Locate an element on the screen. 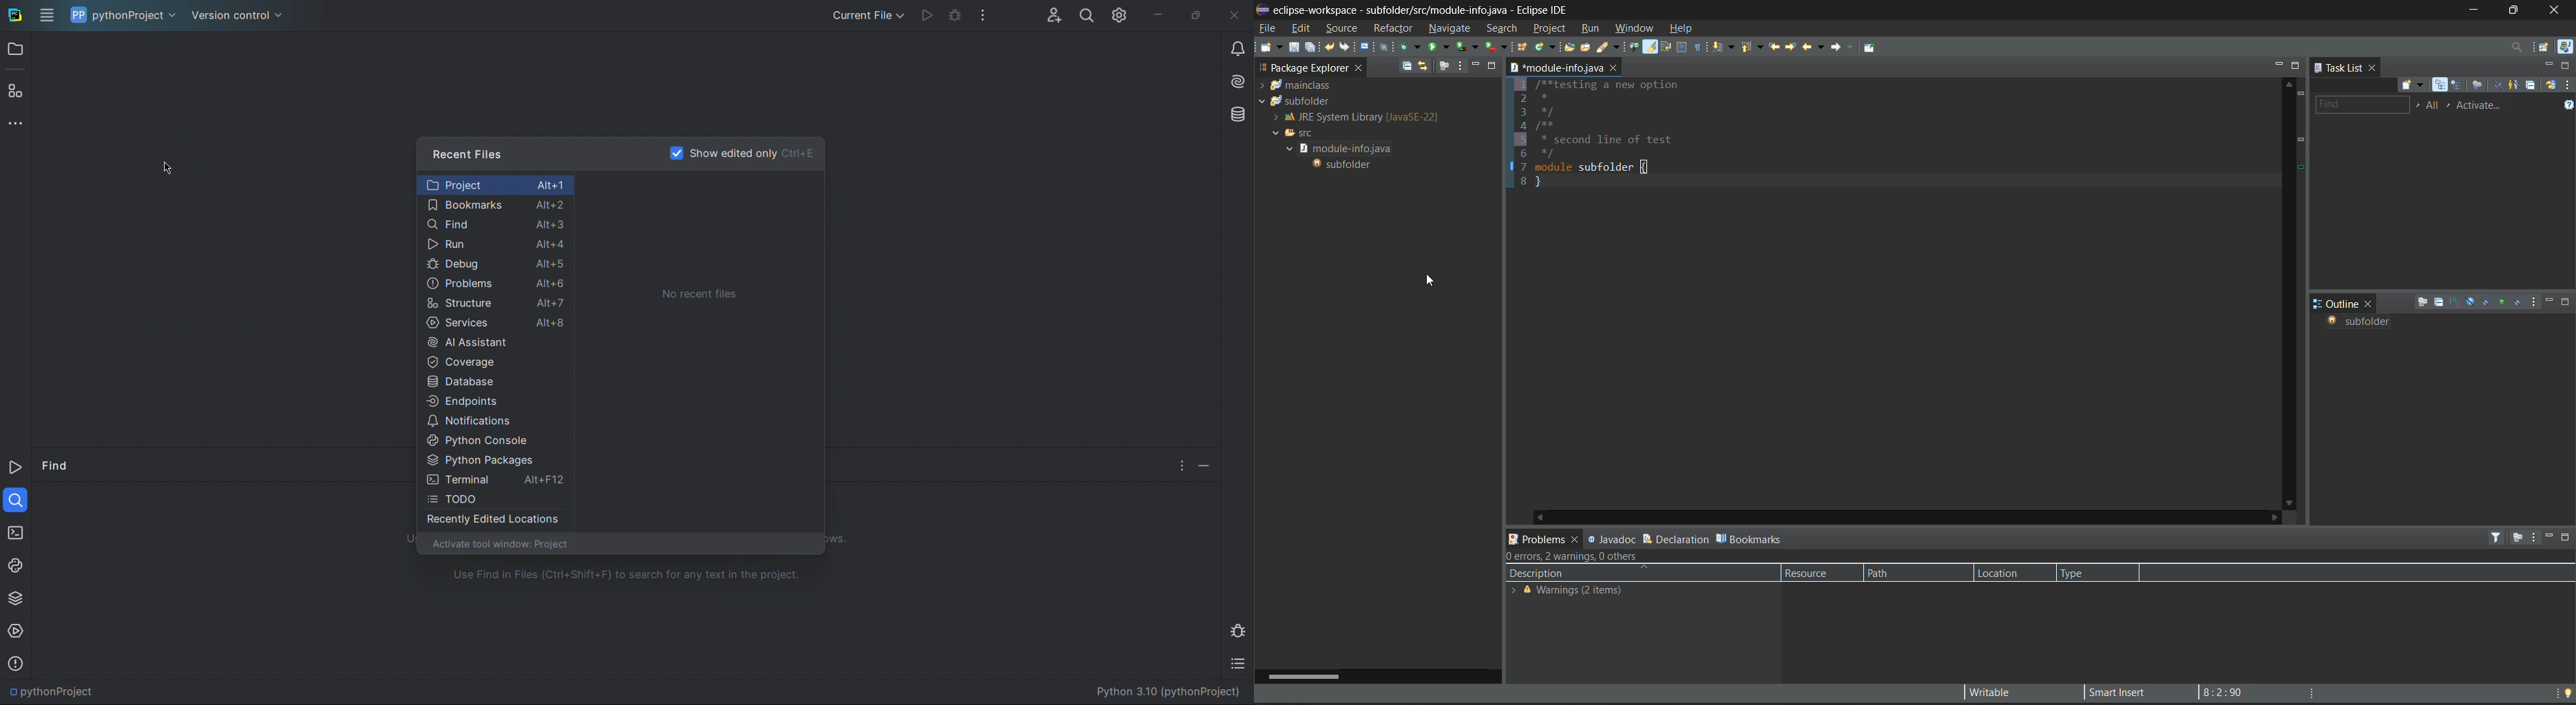  search is located at coordinates (1612, 50).